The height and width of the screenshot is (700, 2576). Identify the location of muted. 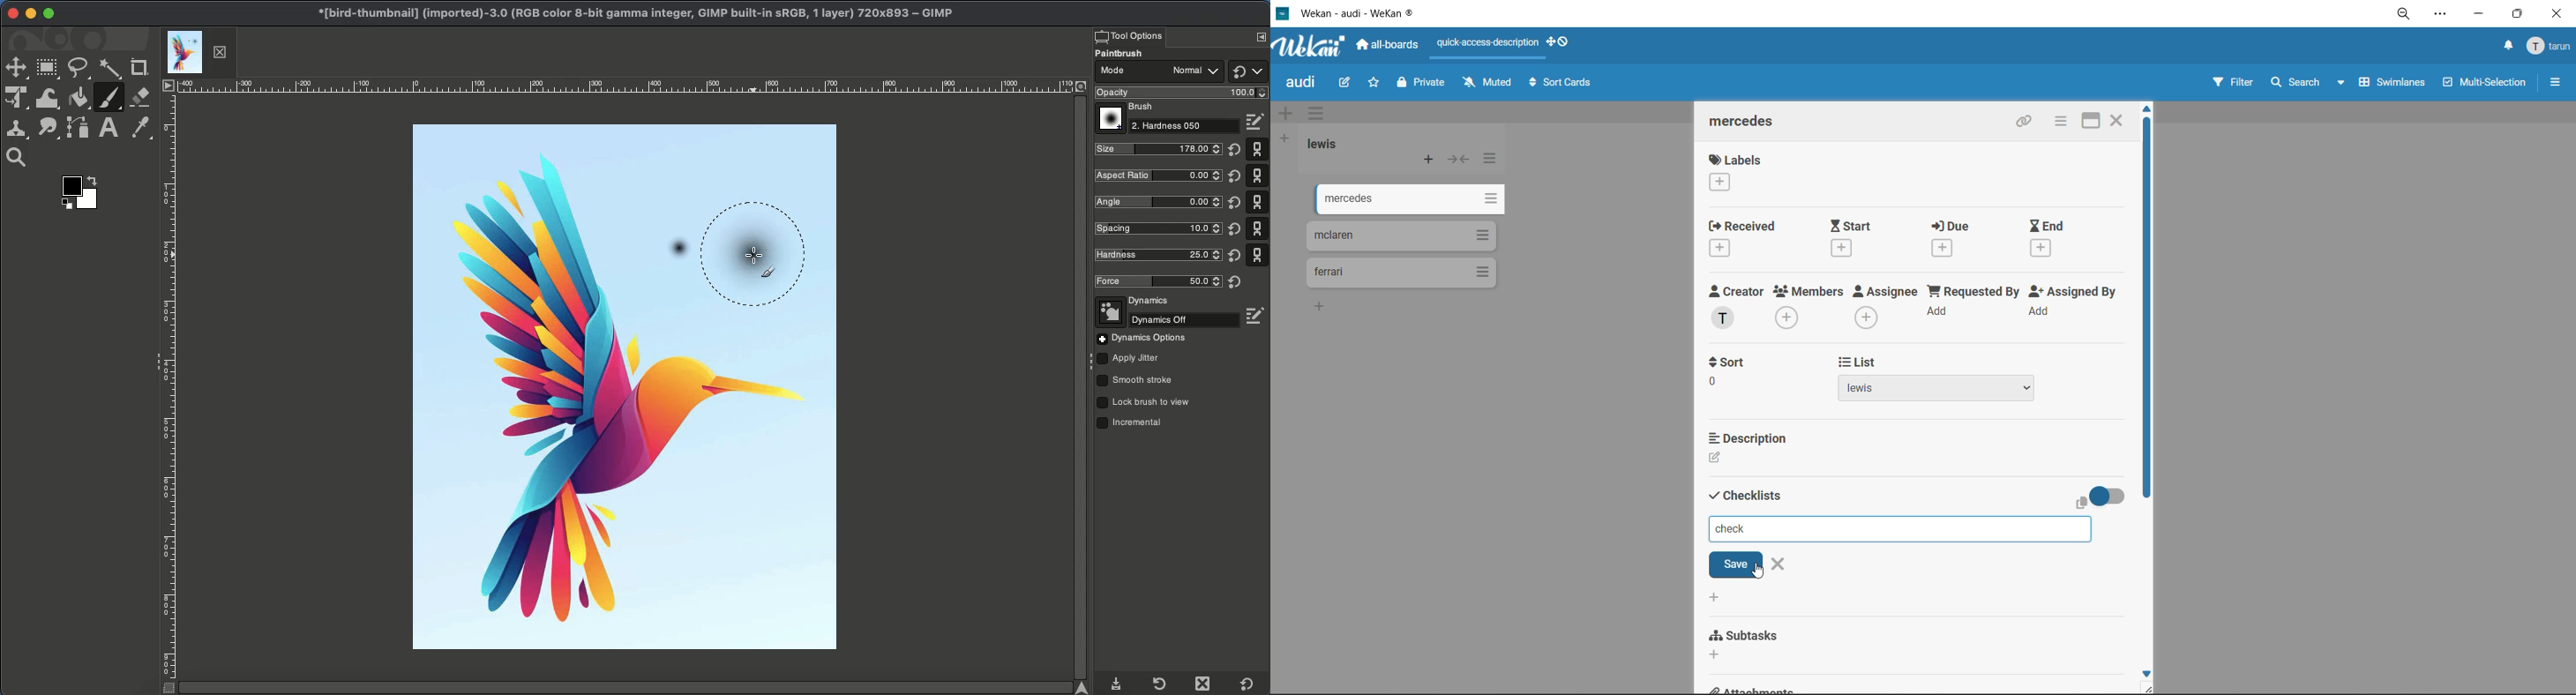
(1487, 83).